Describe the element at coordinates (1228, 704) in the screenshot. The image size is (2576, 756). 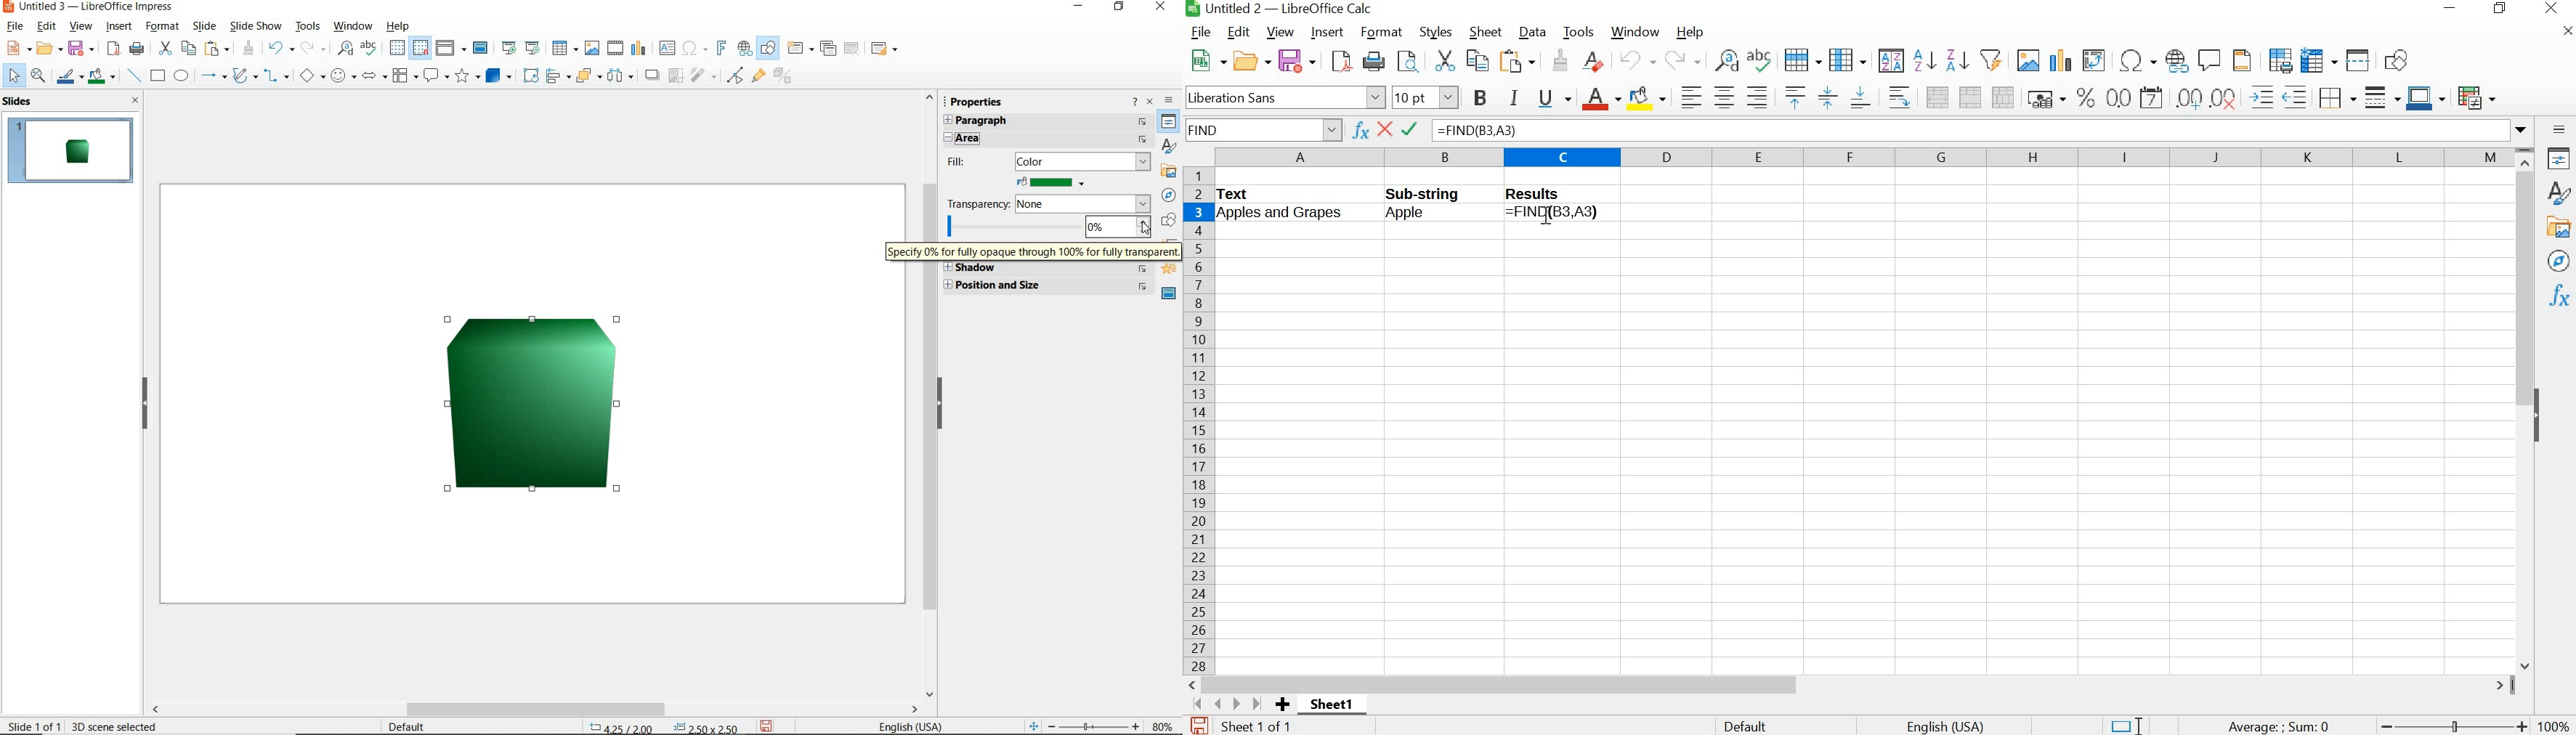
I see `move to next sheet buttons` at that location.